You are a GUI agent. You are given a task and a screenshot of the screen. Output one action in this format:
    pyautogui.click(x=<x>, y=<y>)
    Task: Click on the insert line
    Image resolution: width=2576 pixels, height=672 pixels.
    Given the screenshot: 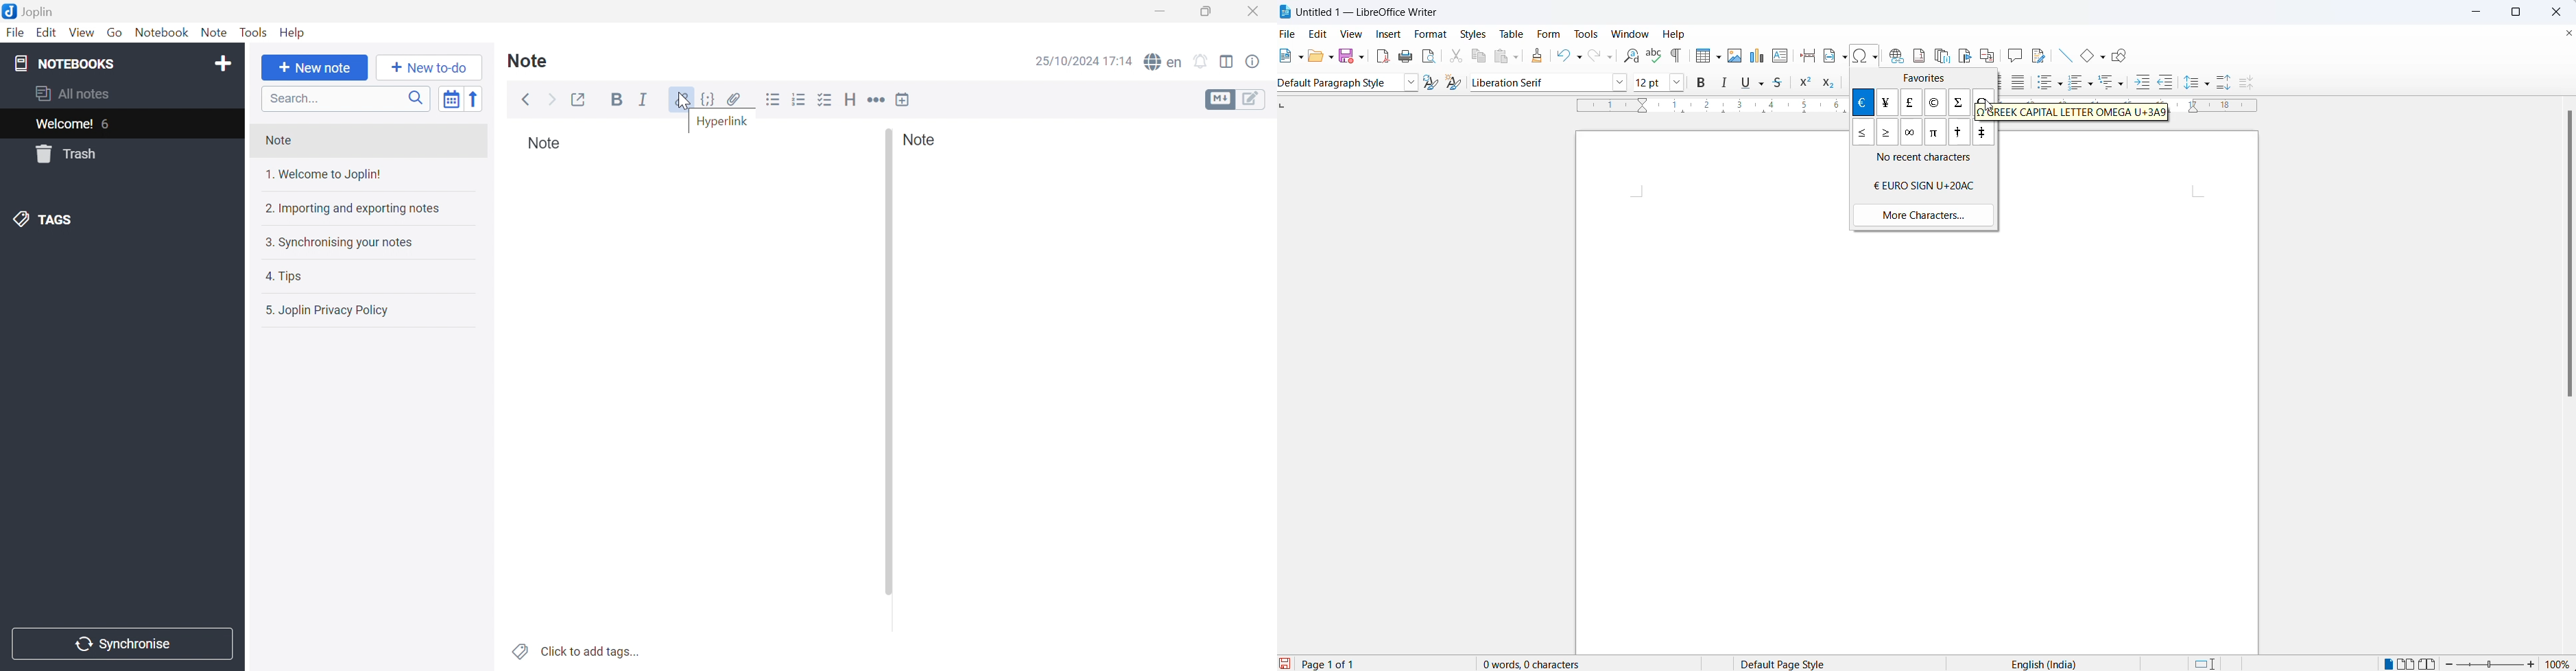 What is the action you would take?
    pyautogui.click(x=2064, y=56)
    